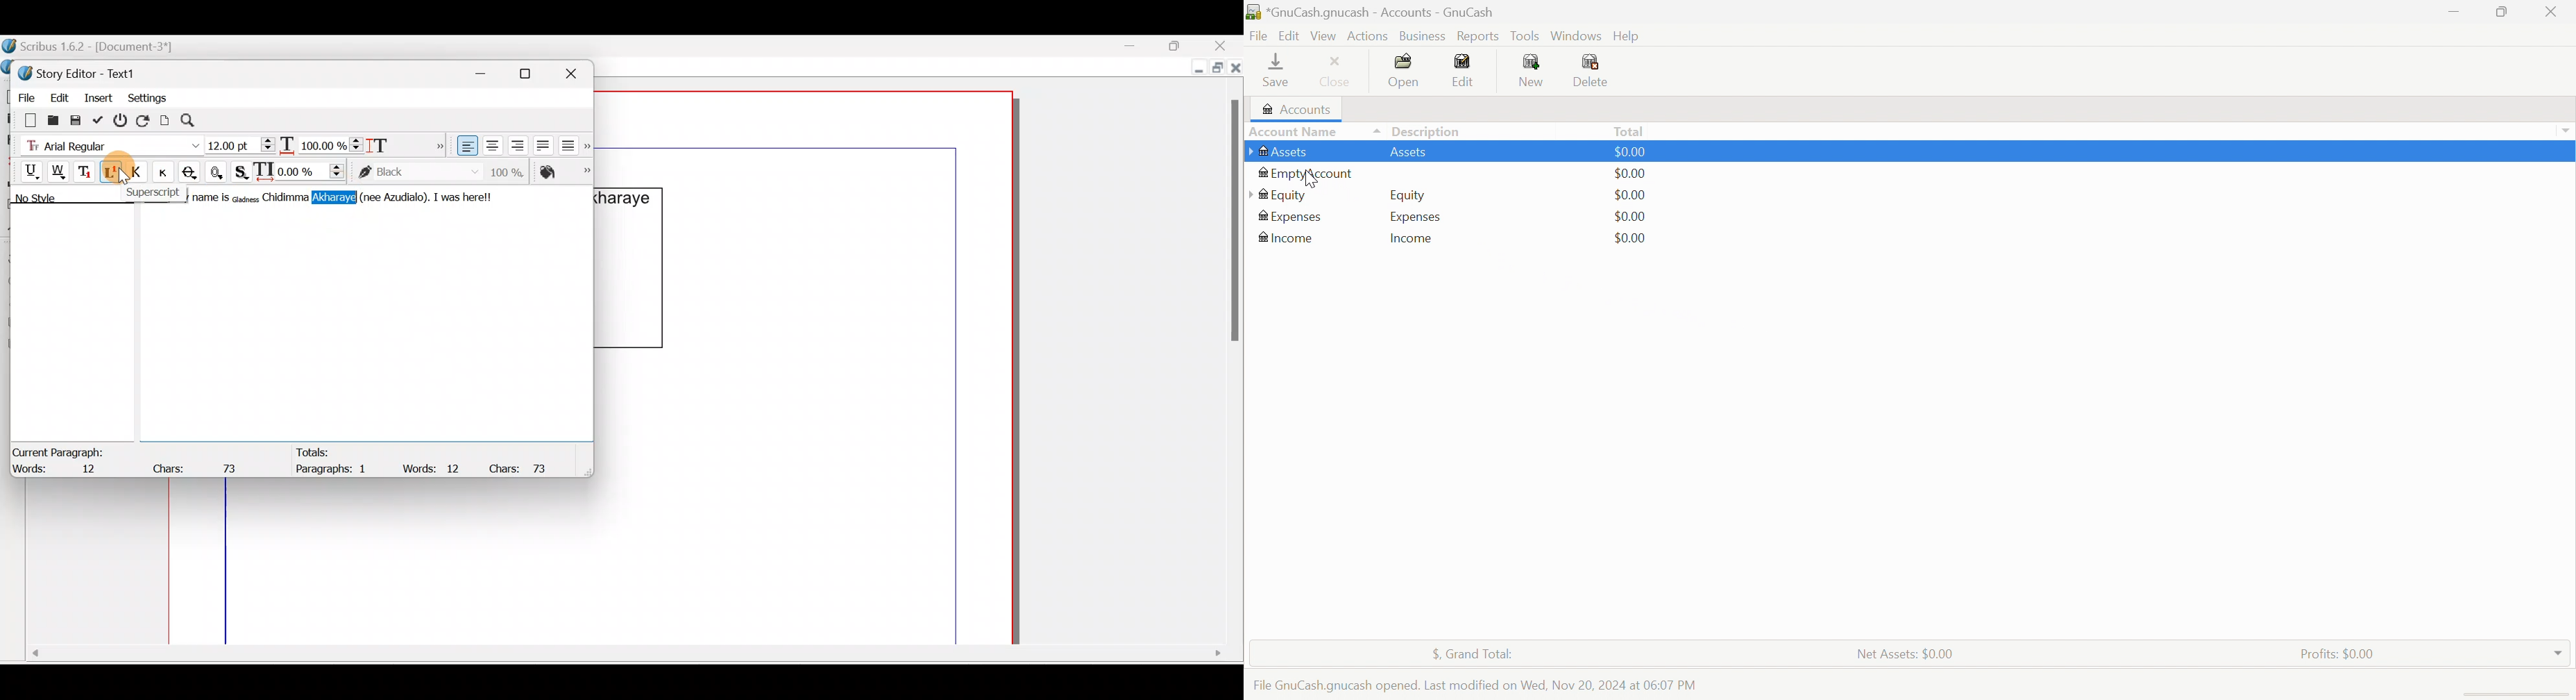  Describe the element at coordinates (564, 172) in the screenshot. I see `Color of text fill` at that location.